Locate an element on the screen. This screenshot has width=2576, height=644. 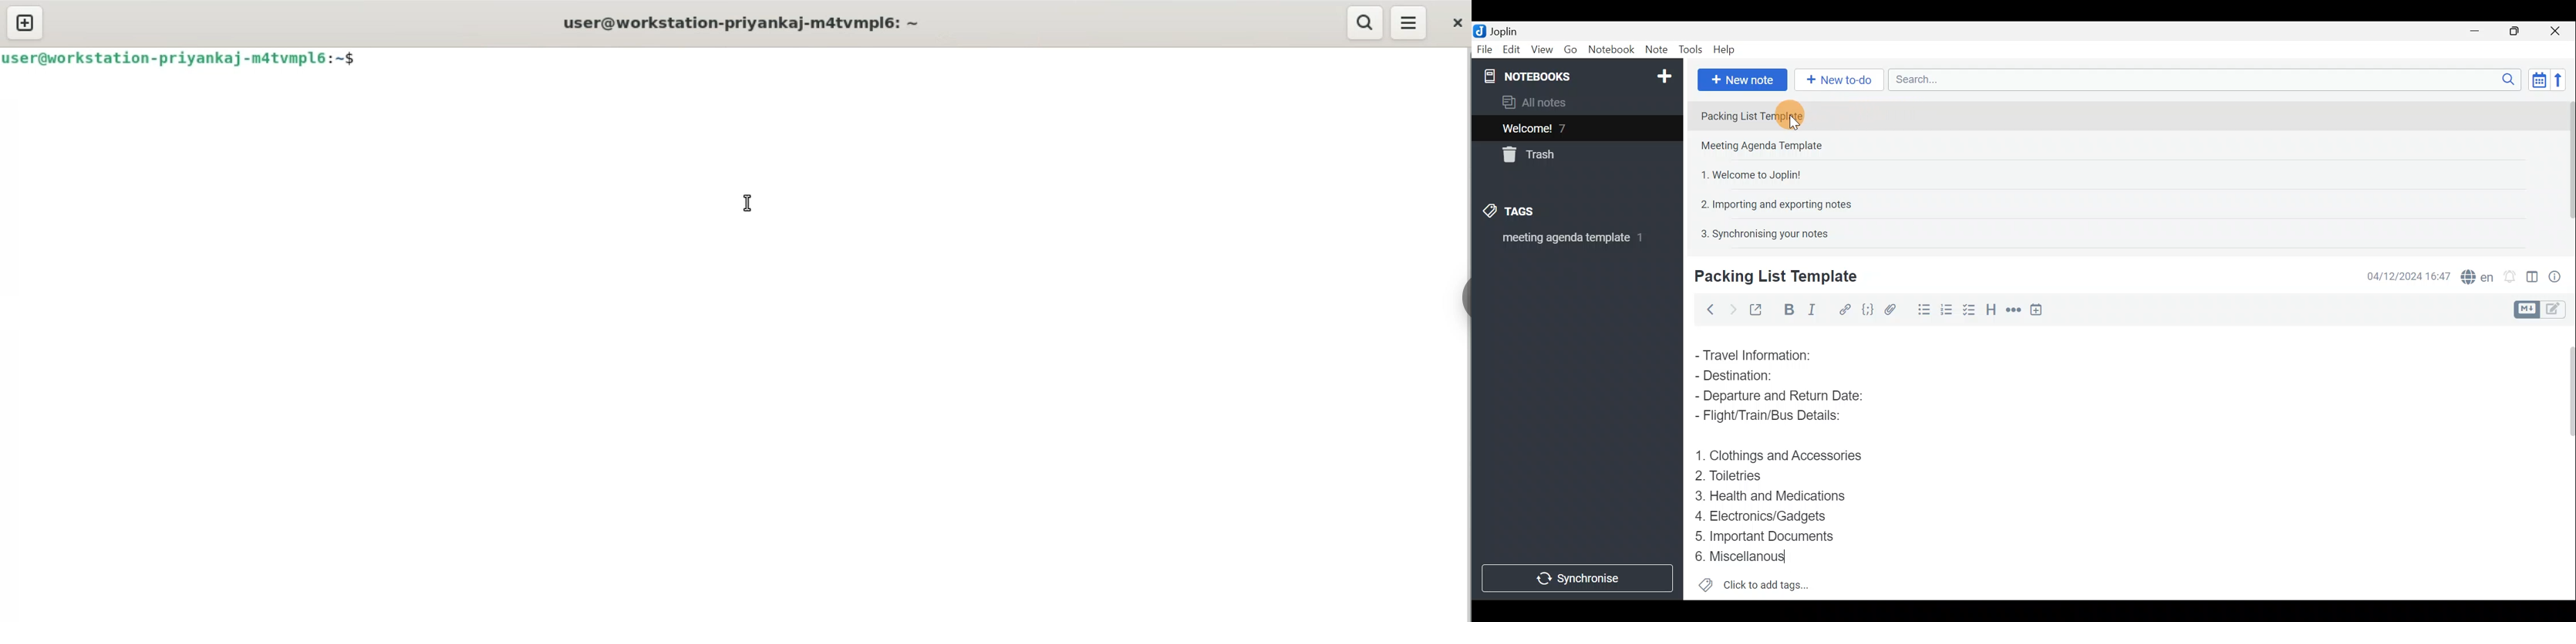
All notes is located at coordinates (1538, 102).